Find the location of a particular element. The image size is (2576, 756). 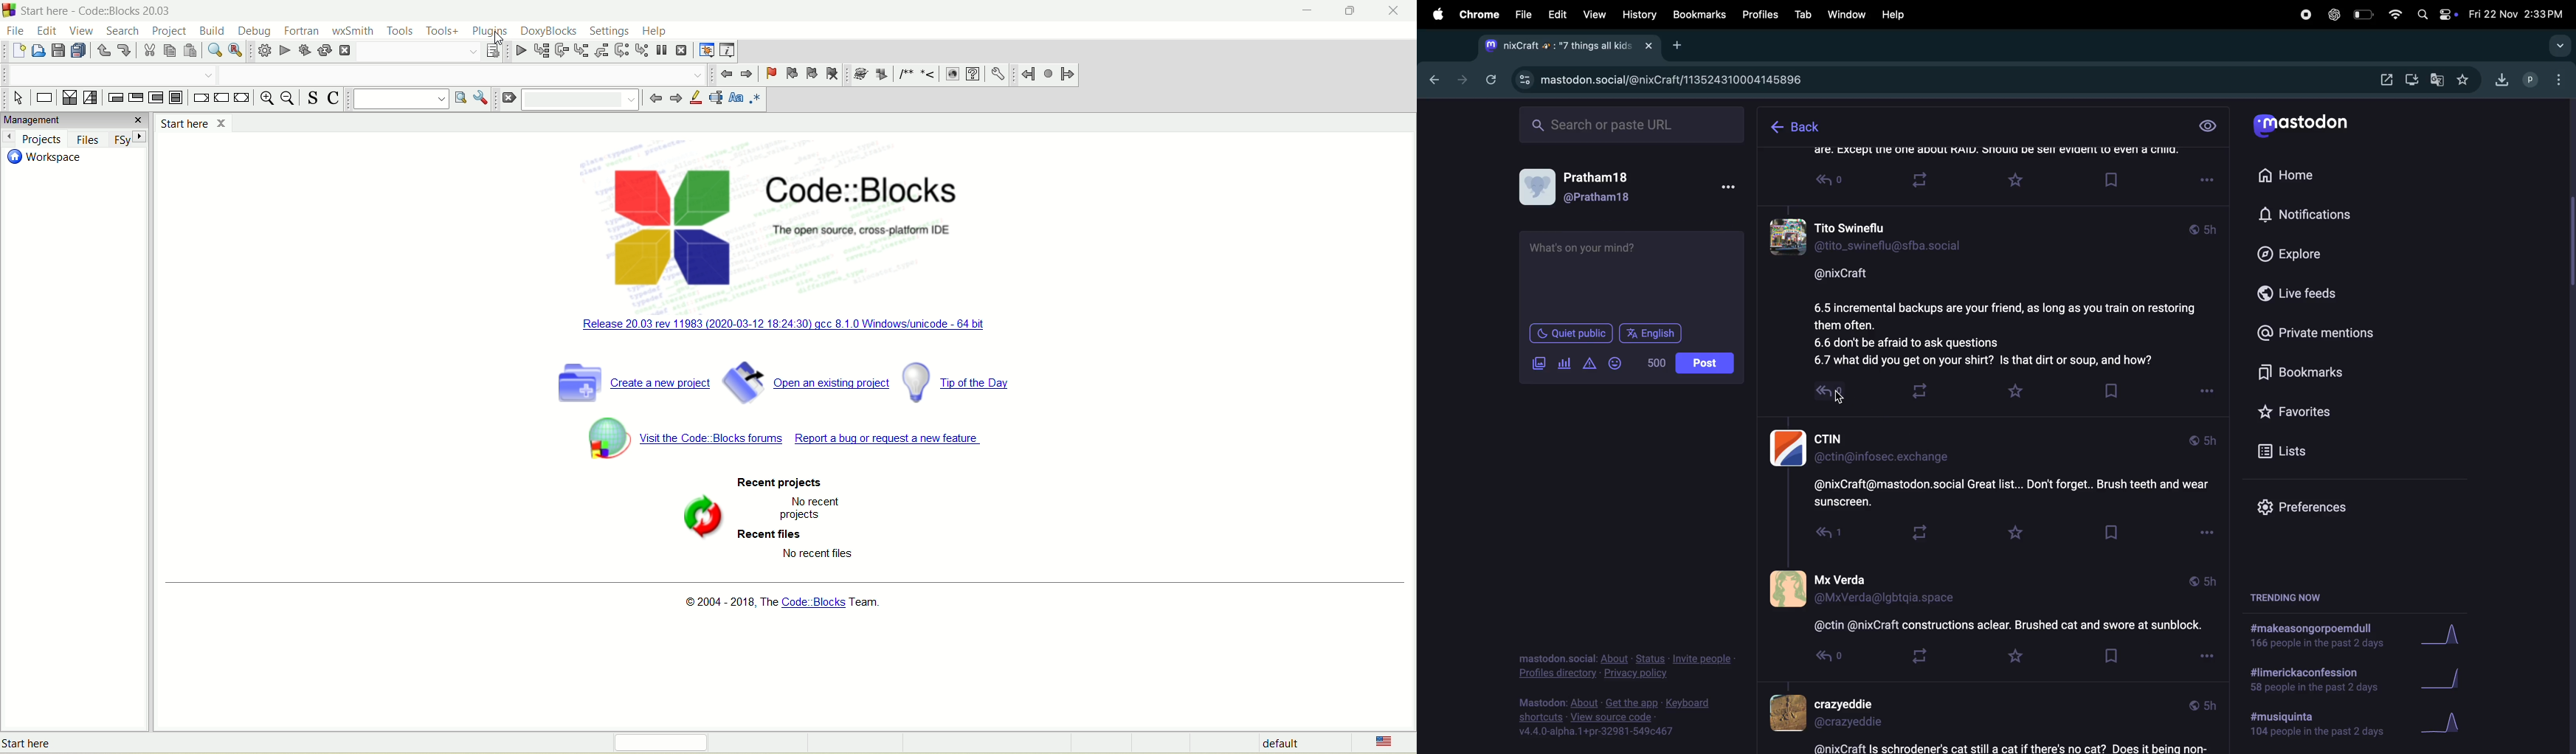

mastodon.social: About - Status - Invite people -
Profiles directory - Privacy policy. is located at coordinates (1626, 659).